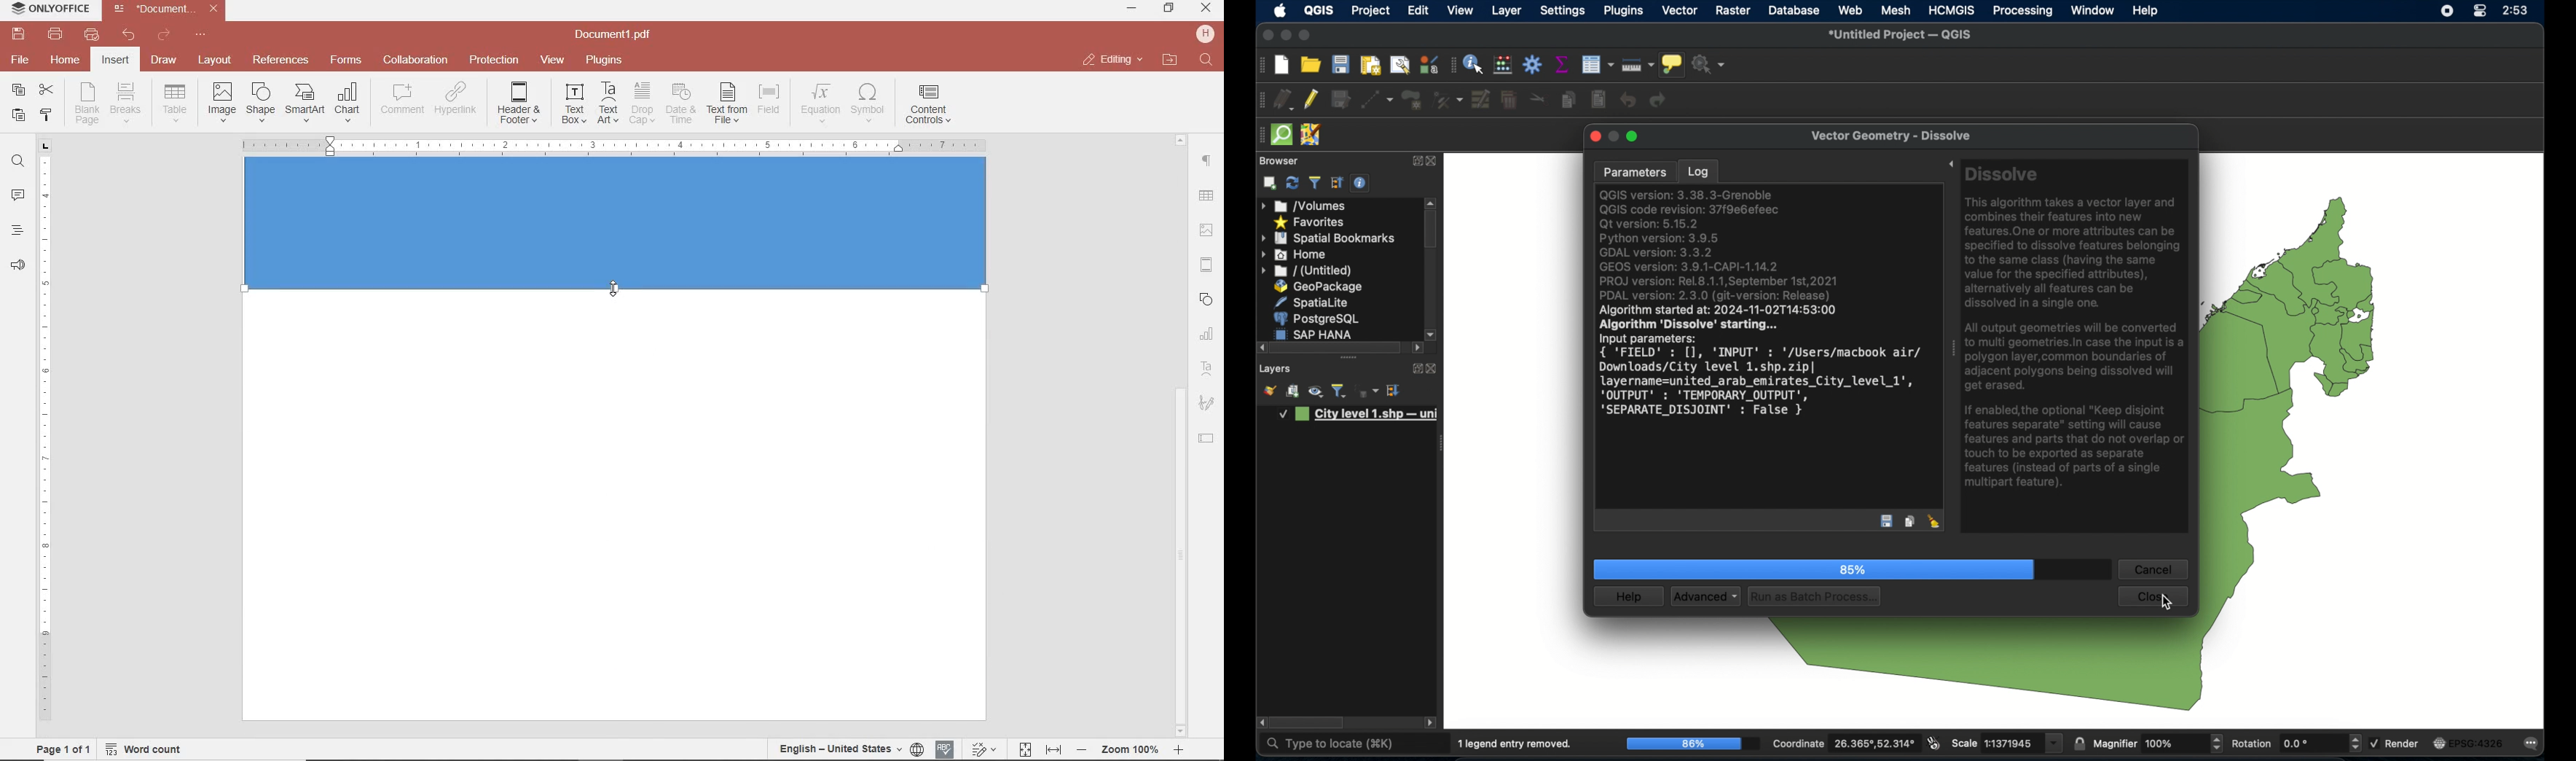  I want to click on hp, so click(1208, 34).